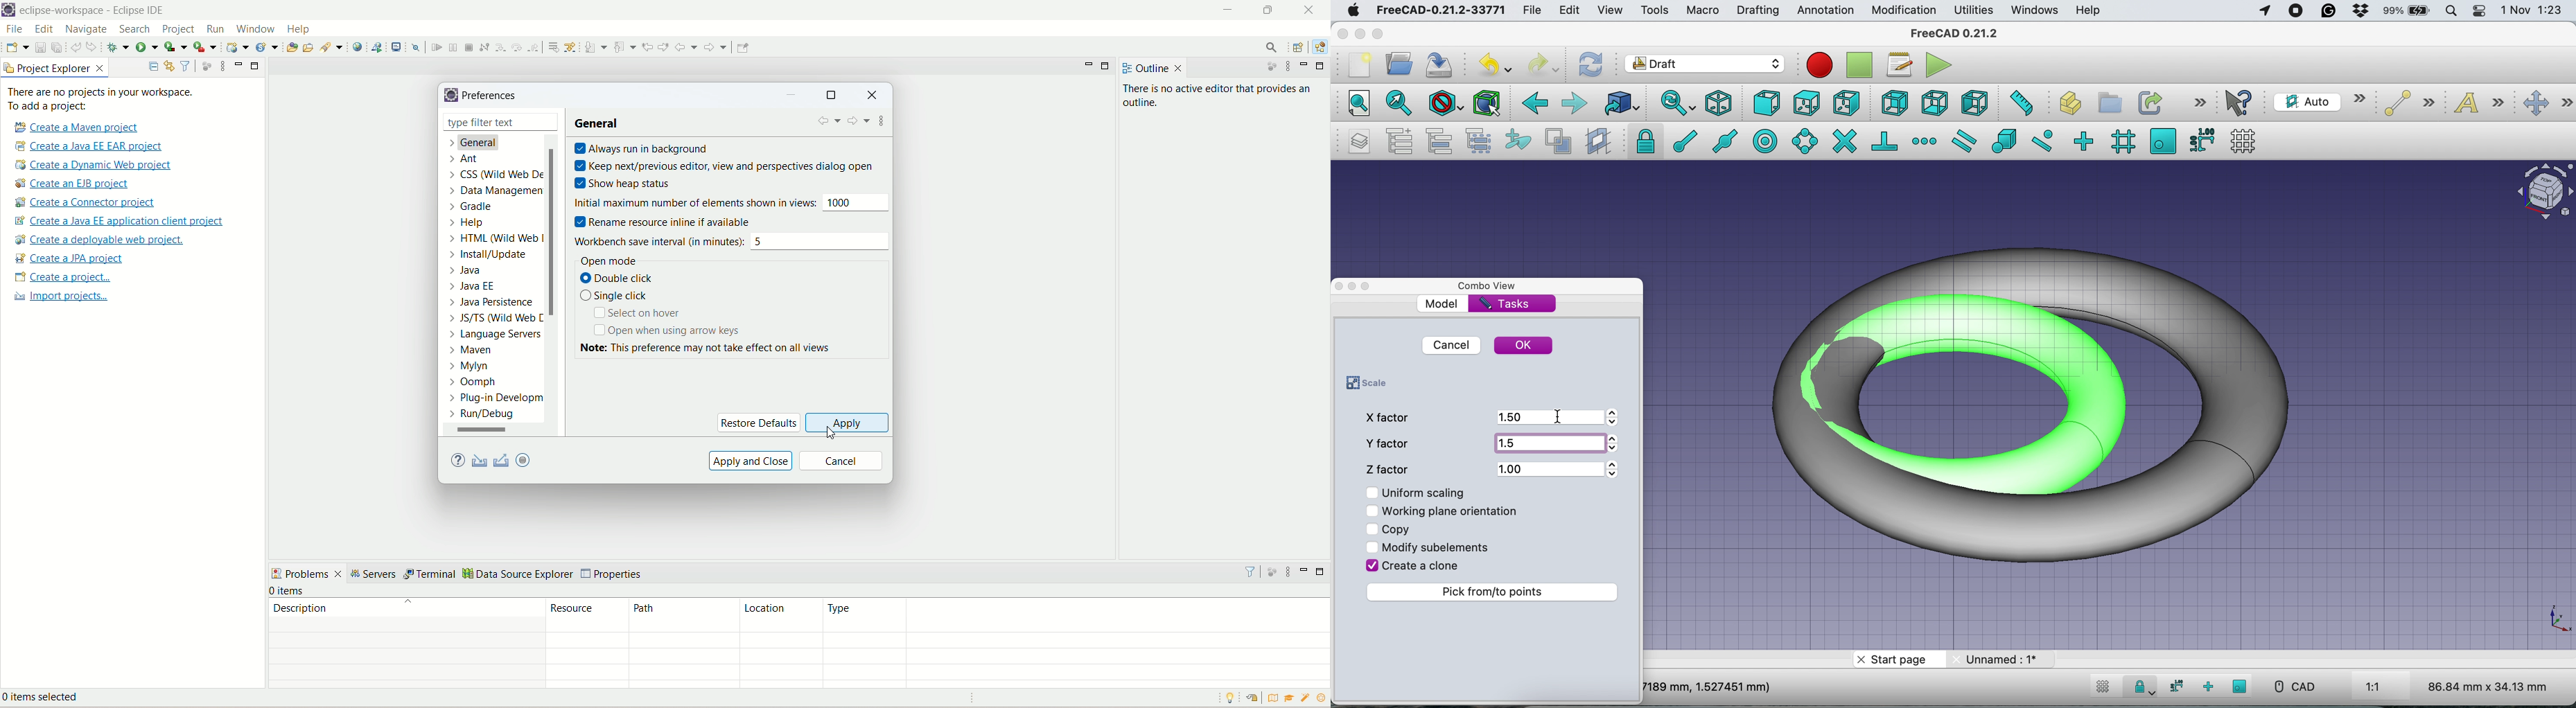  What do you see at coordinates (469, 225) in the screenshot?
I see `Help` at bounding box center [469, 225].